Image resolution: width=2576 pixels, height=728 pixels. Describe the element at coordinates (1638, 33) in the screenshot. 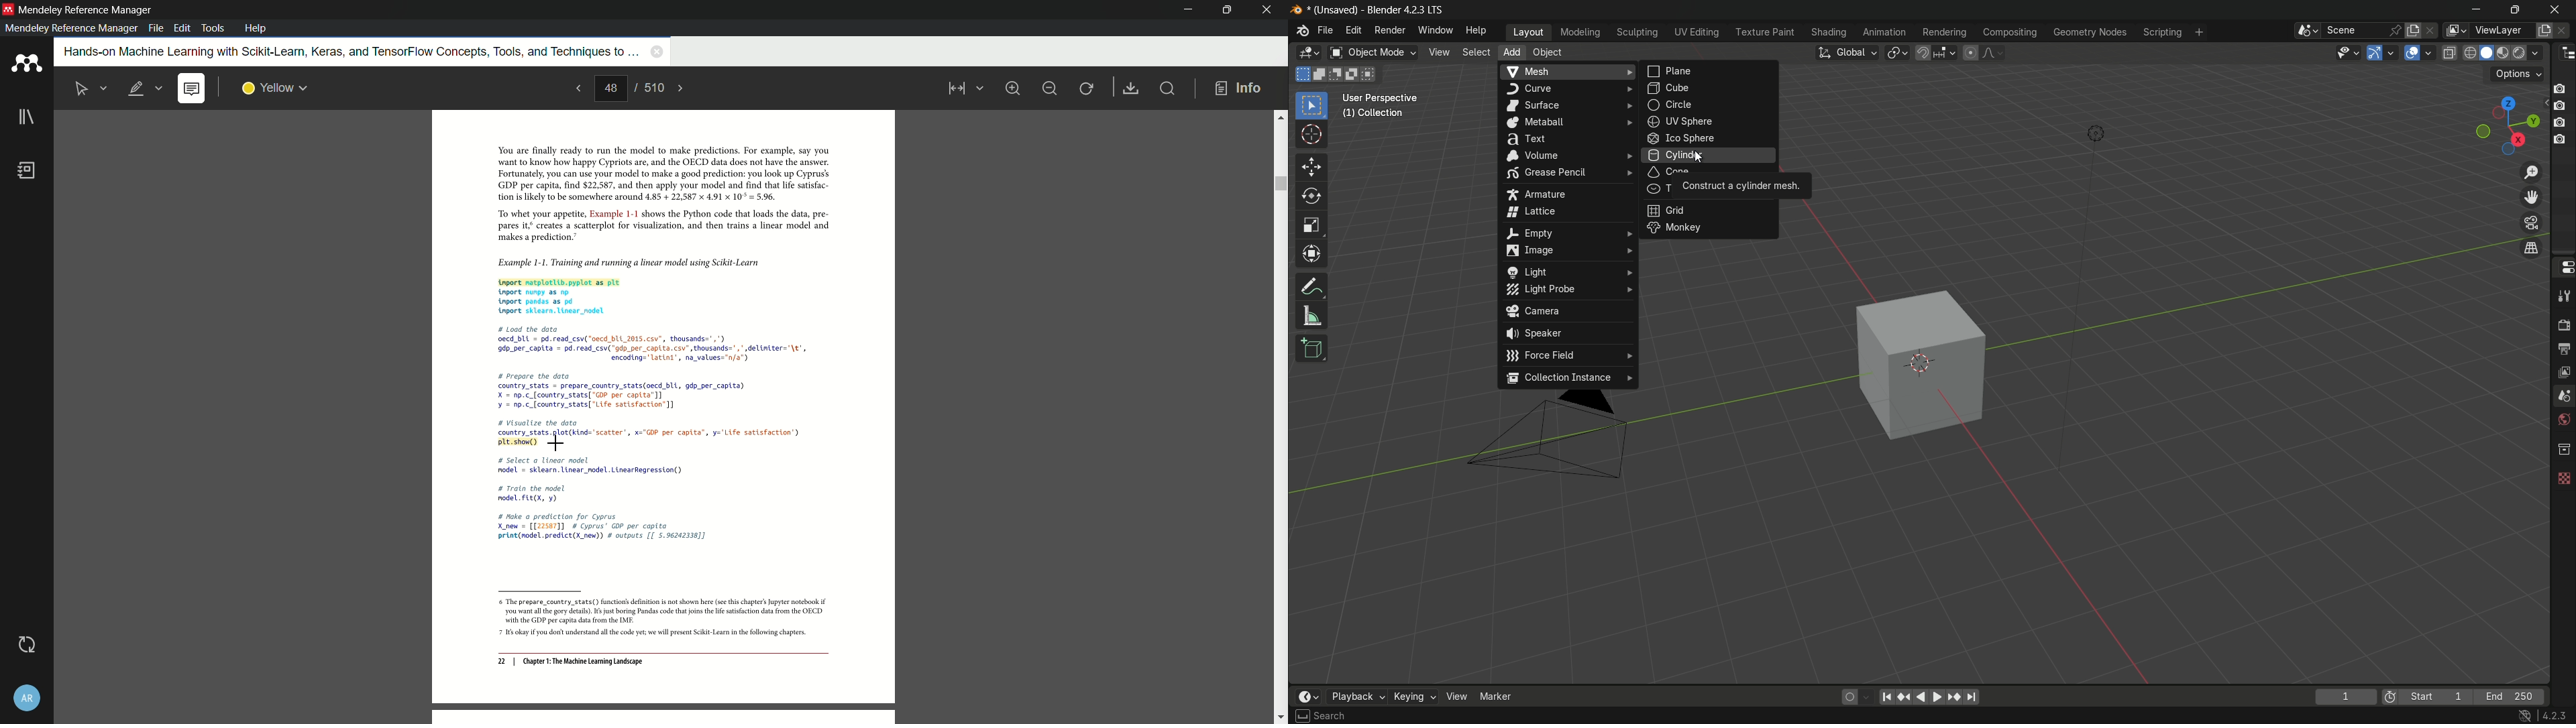

I see `sculpting menu` at that location.